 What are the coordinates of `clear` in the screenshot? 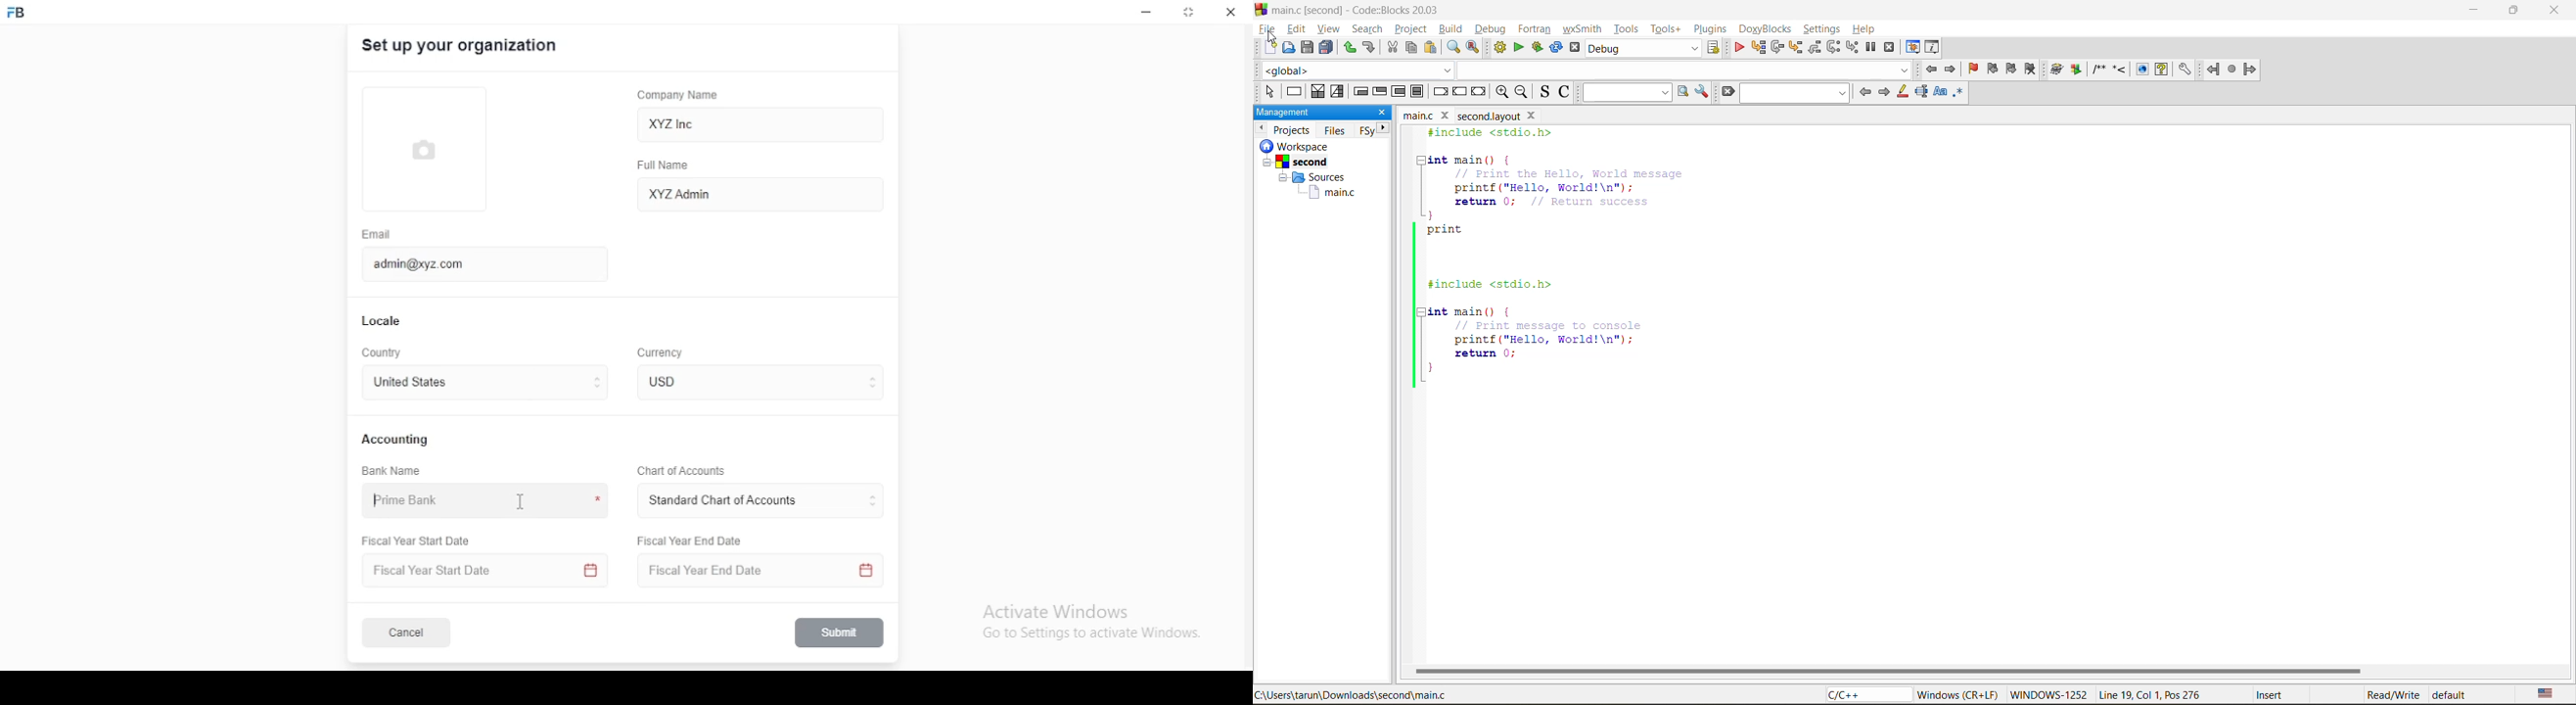 It's located at (1729, 92).